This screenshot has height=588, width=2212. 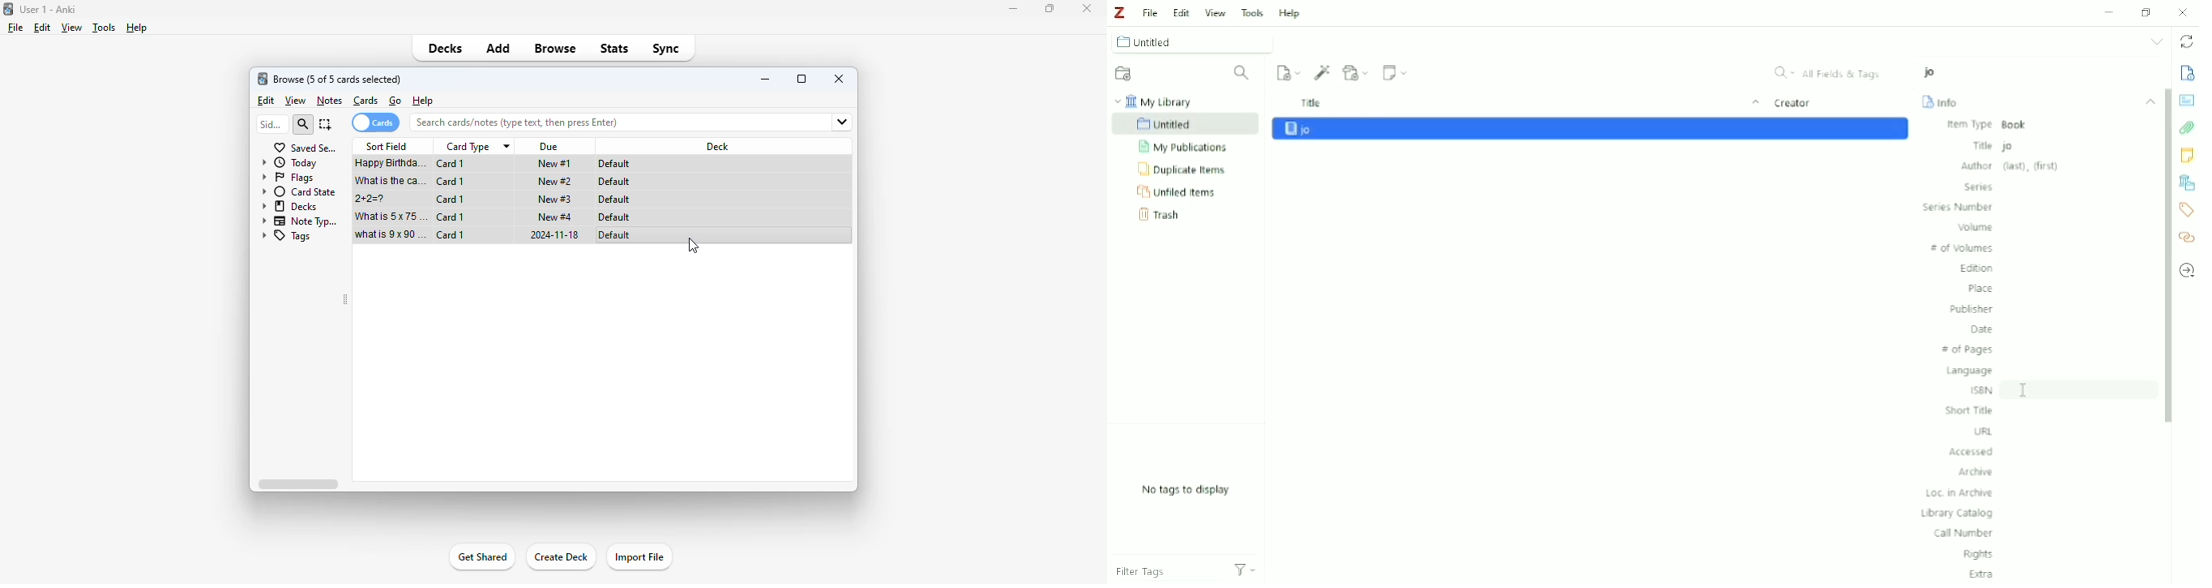 I want to click on browse, so click(x=556, y=48).